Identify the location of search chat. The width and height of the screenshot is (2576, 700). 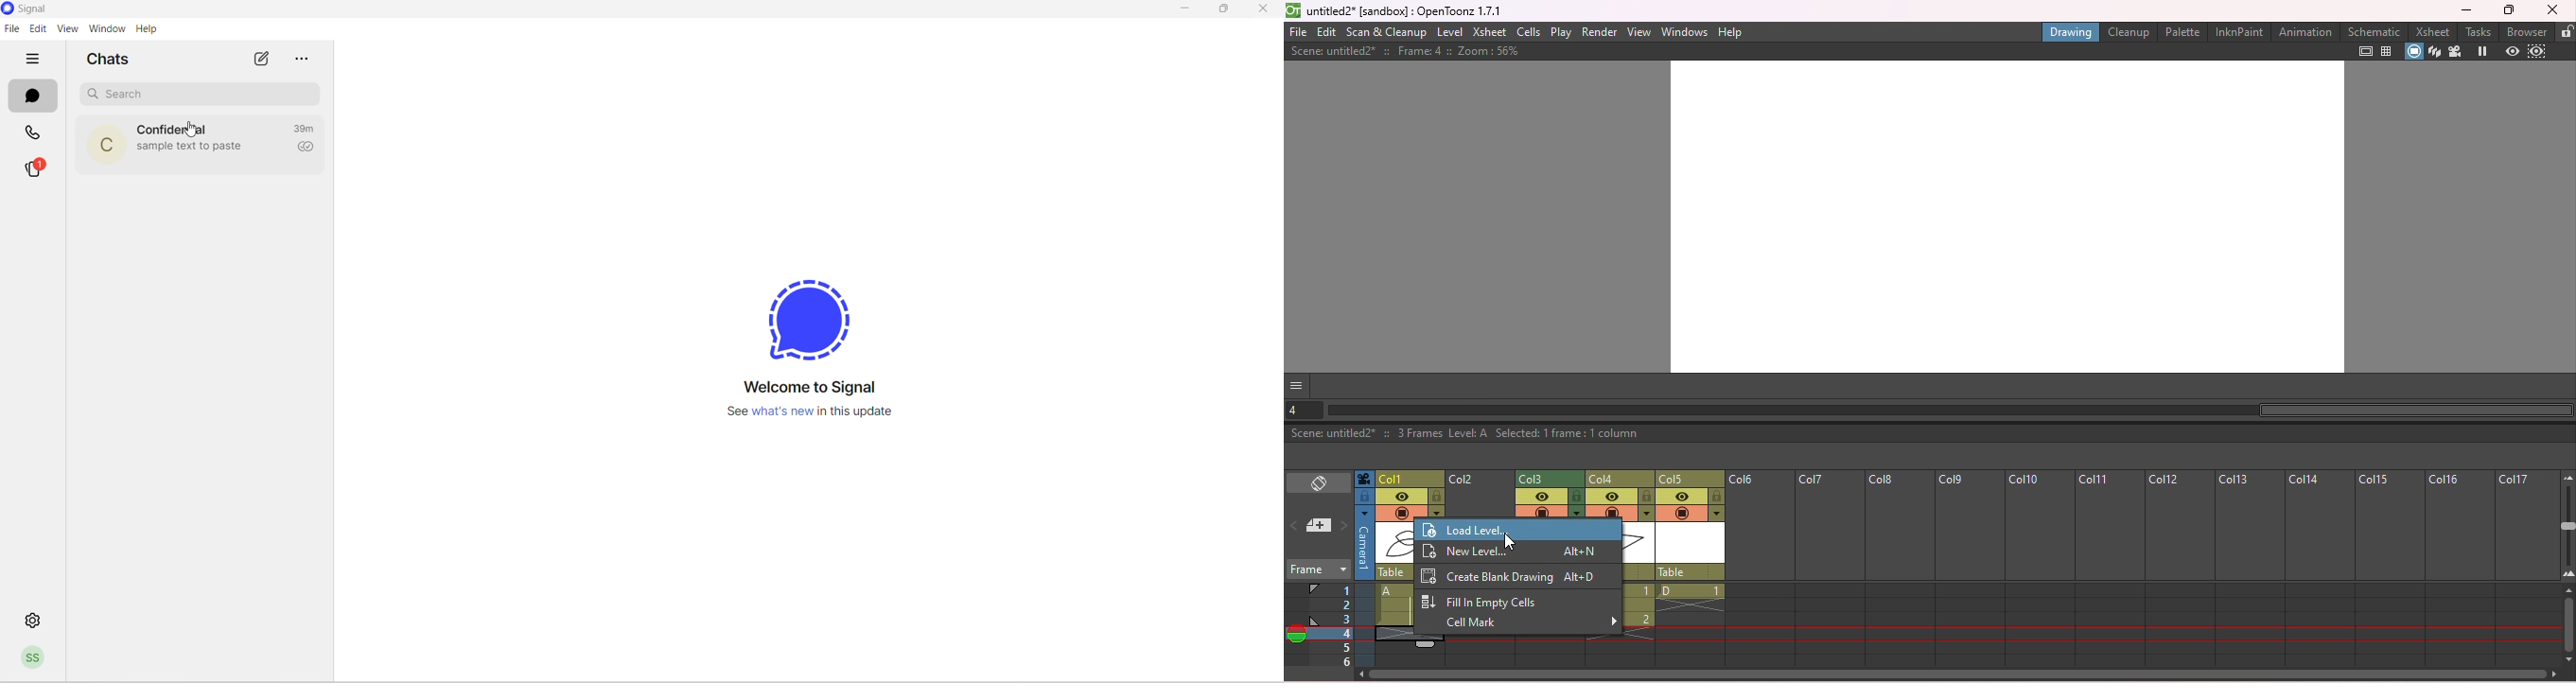
(203, 92).